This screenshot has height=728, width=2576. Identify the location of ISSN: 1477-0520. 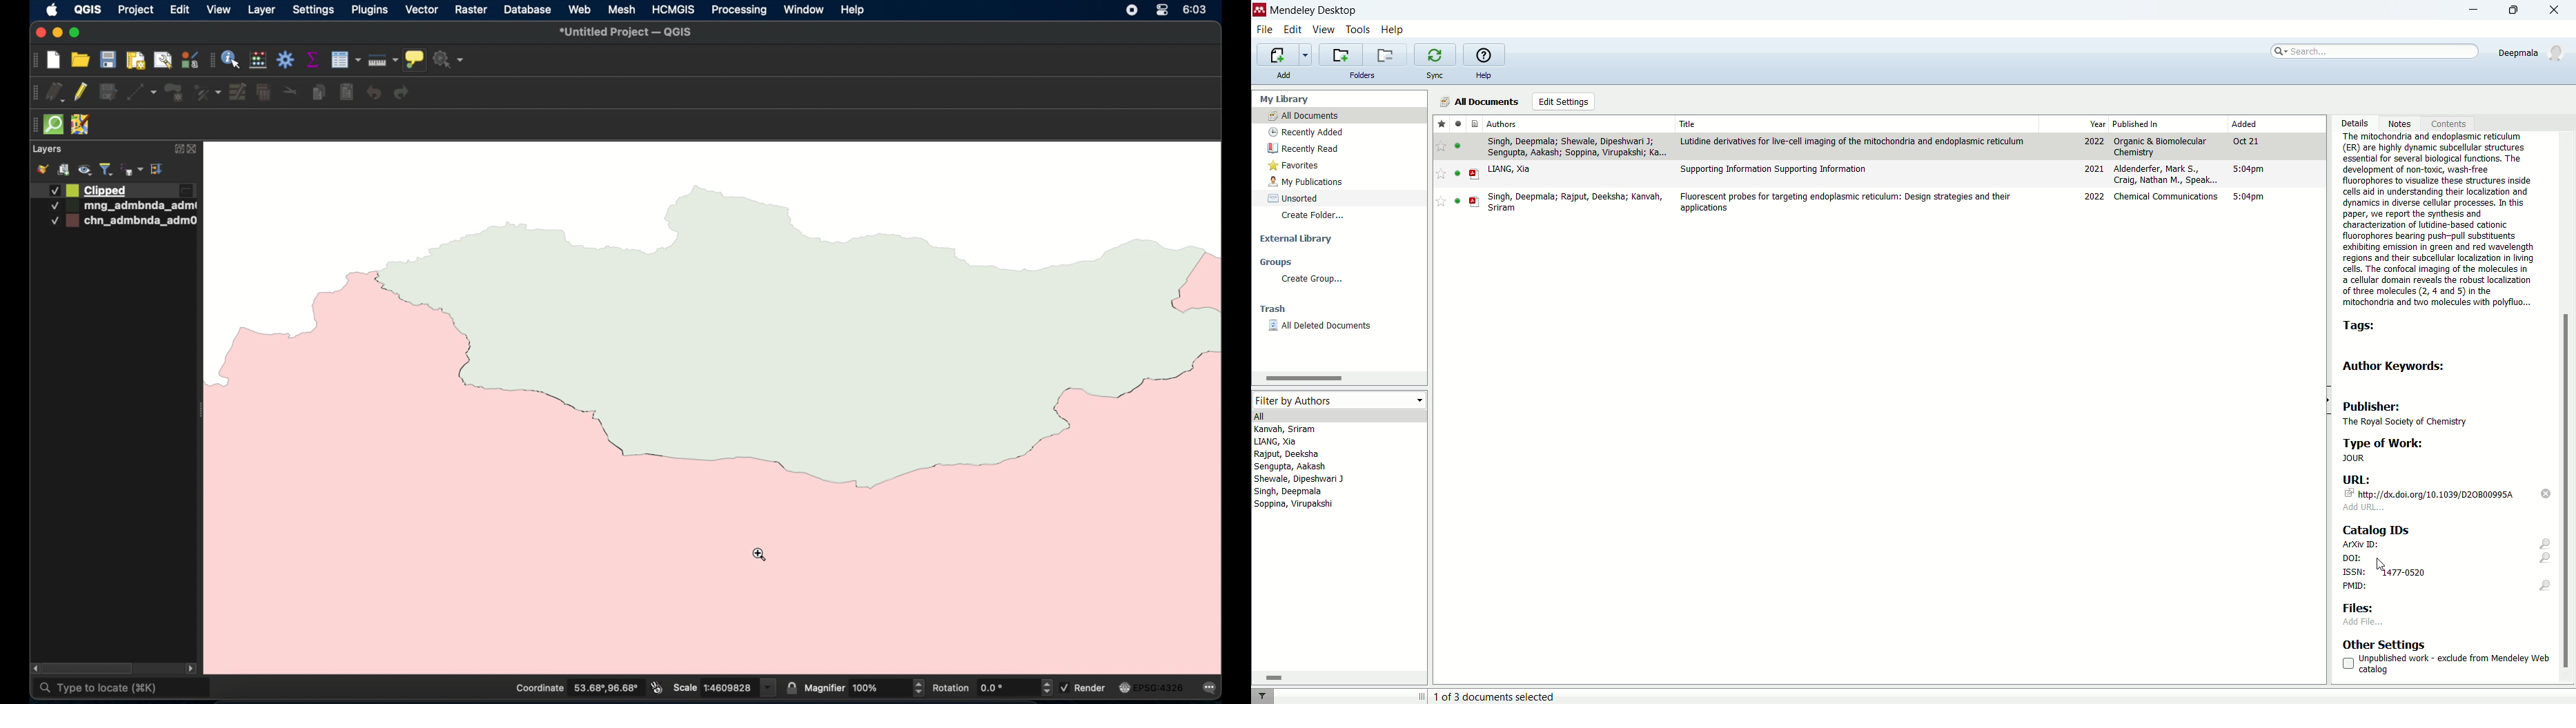
(2386, 571).